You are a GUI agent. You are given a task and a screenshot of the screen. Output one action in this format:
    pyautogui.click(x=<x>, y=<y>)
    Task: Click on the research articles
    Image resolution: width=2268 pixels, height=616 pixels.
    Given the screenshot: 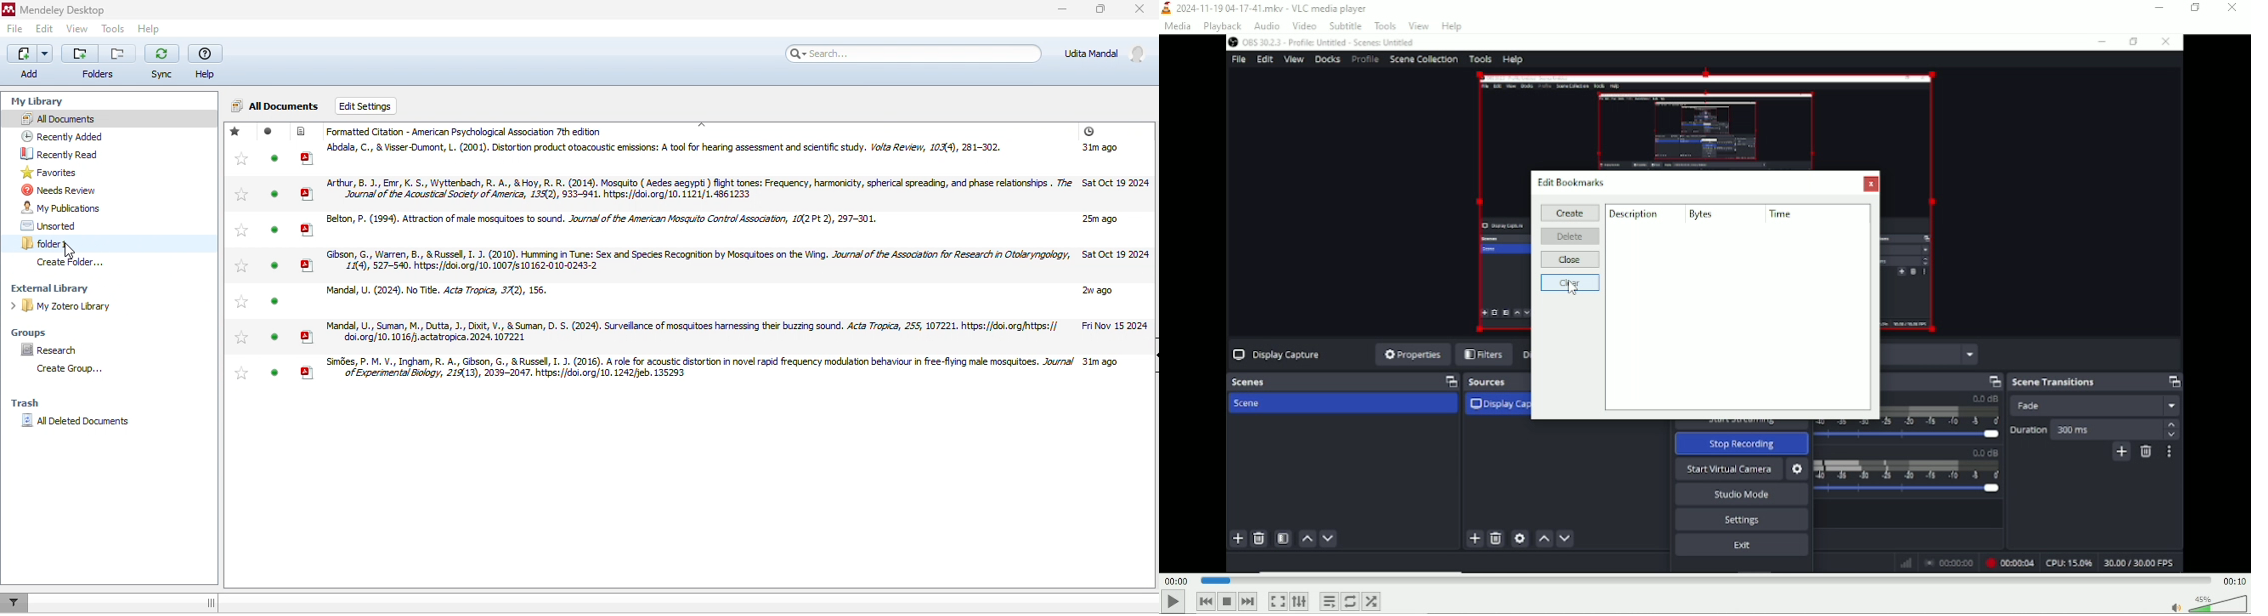 What is the action you would take?
    pyautogui.click(x=724, y=265)
    